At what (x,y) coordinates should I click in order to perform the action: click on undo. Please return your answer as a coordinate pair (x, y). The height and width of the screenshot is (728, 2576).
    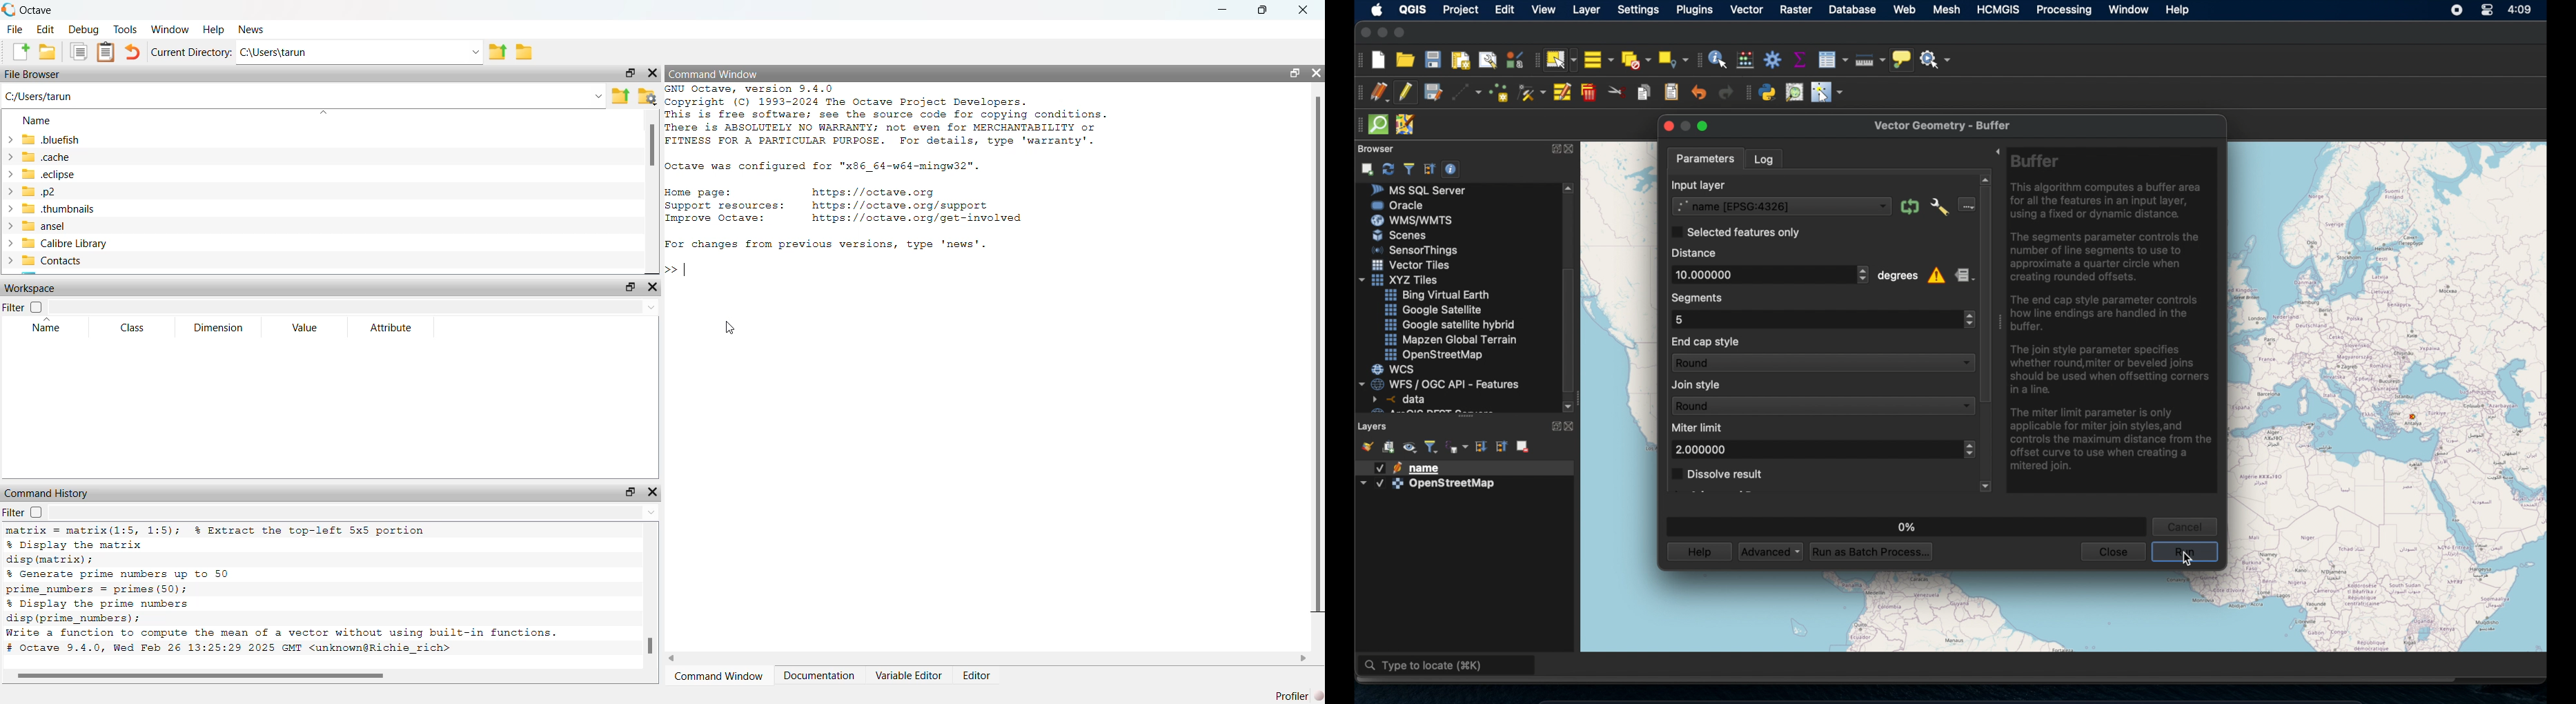
    Looking at the image, I should click on (134, 52).